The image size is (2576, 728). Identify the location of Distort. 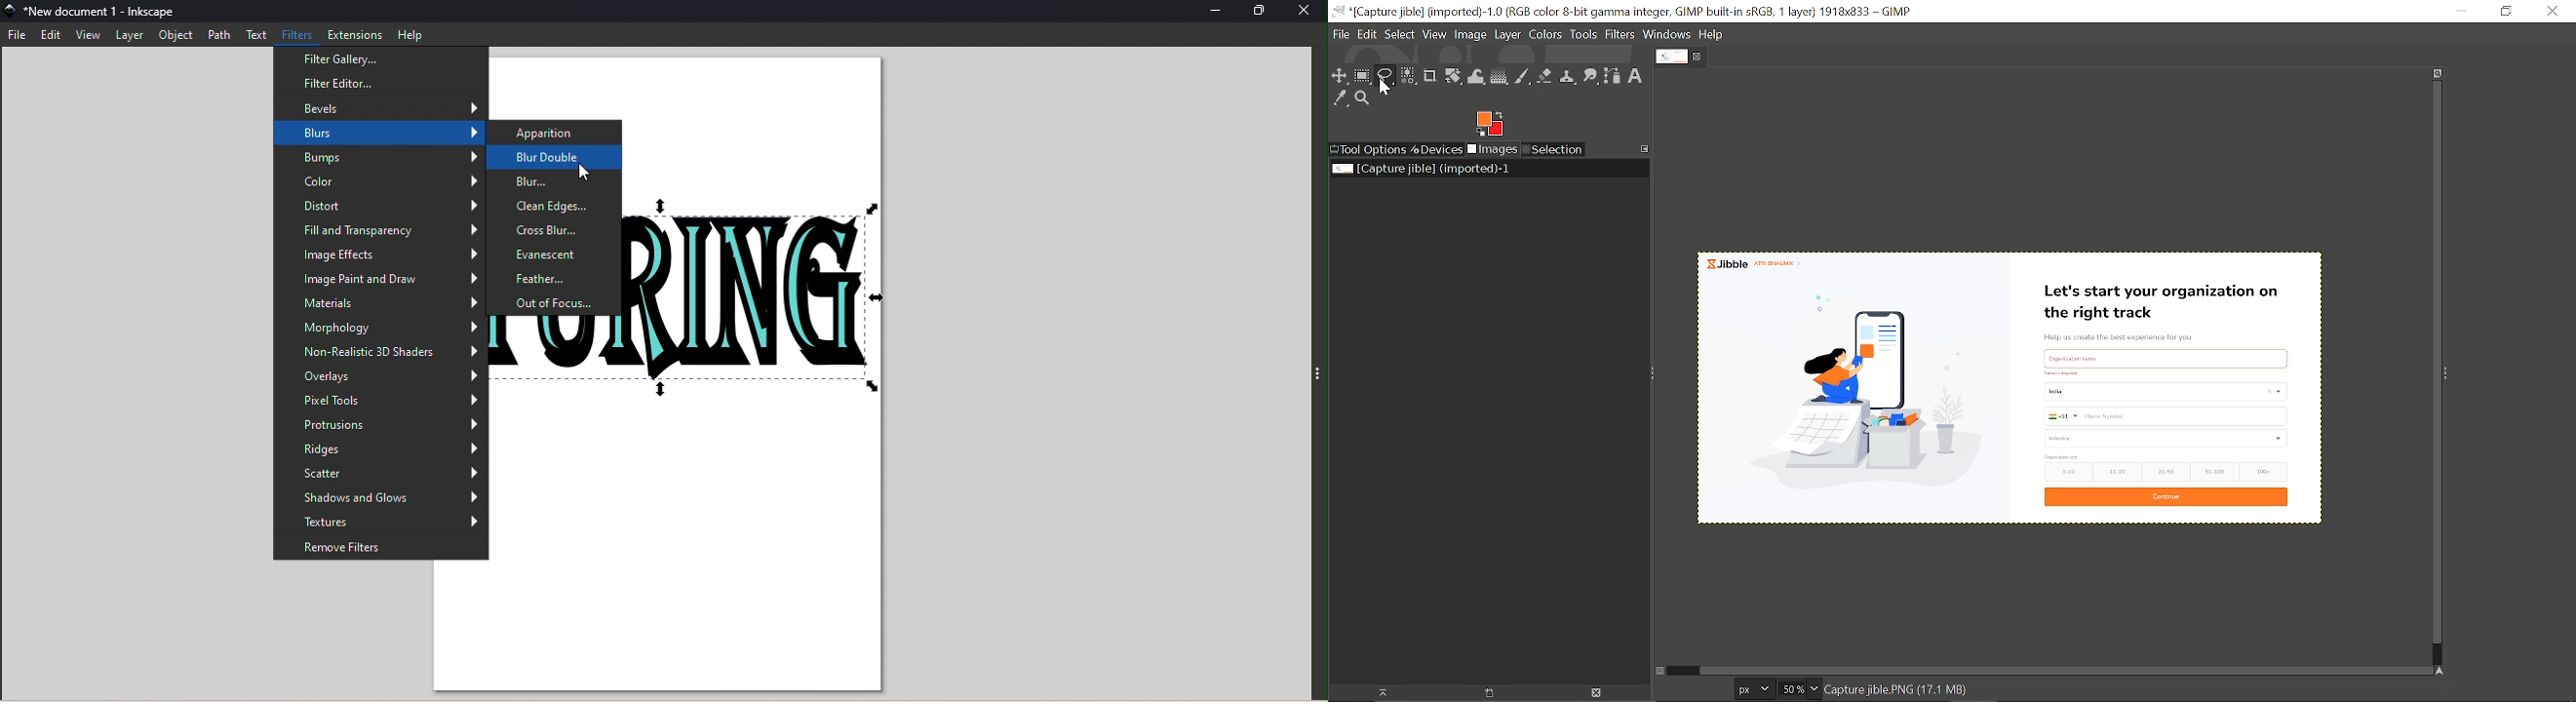
(380, 206).